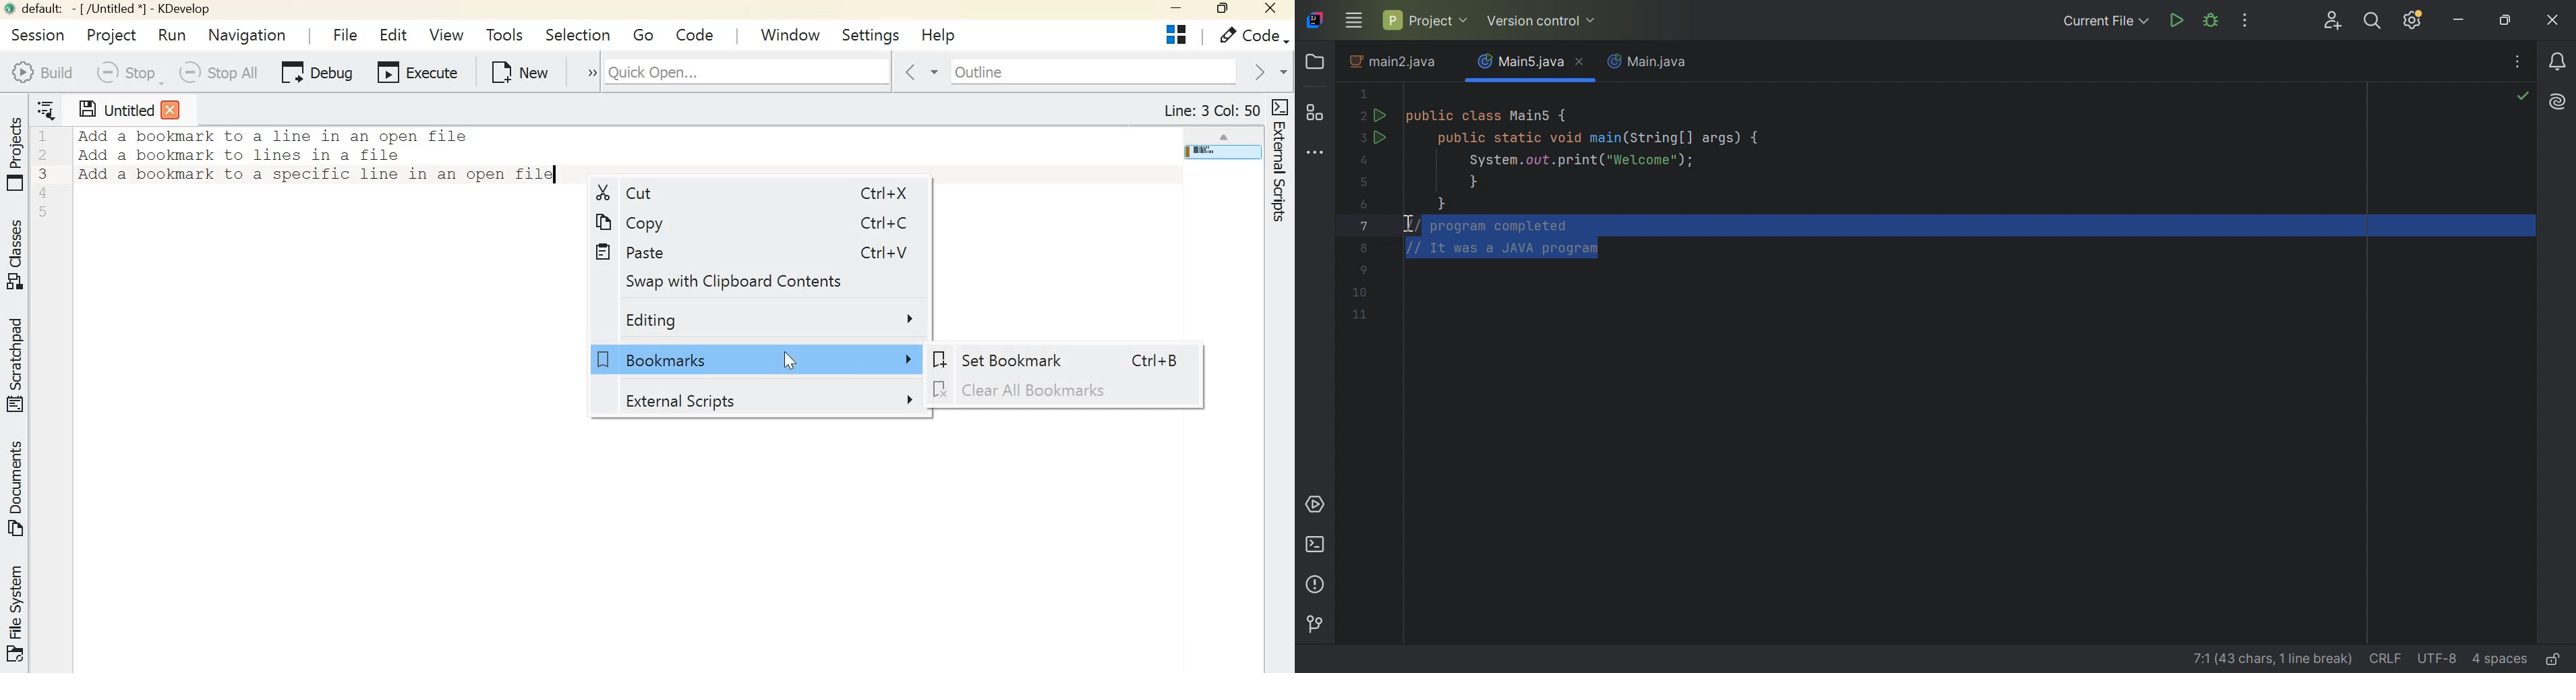  I want to click on Minimize, so click(2459, 23).